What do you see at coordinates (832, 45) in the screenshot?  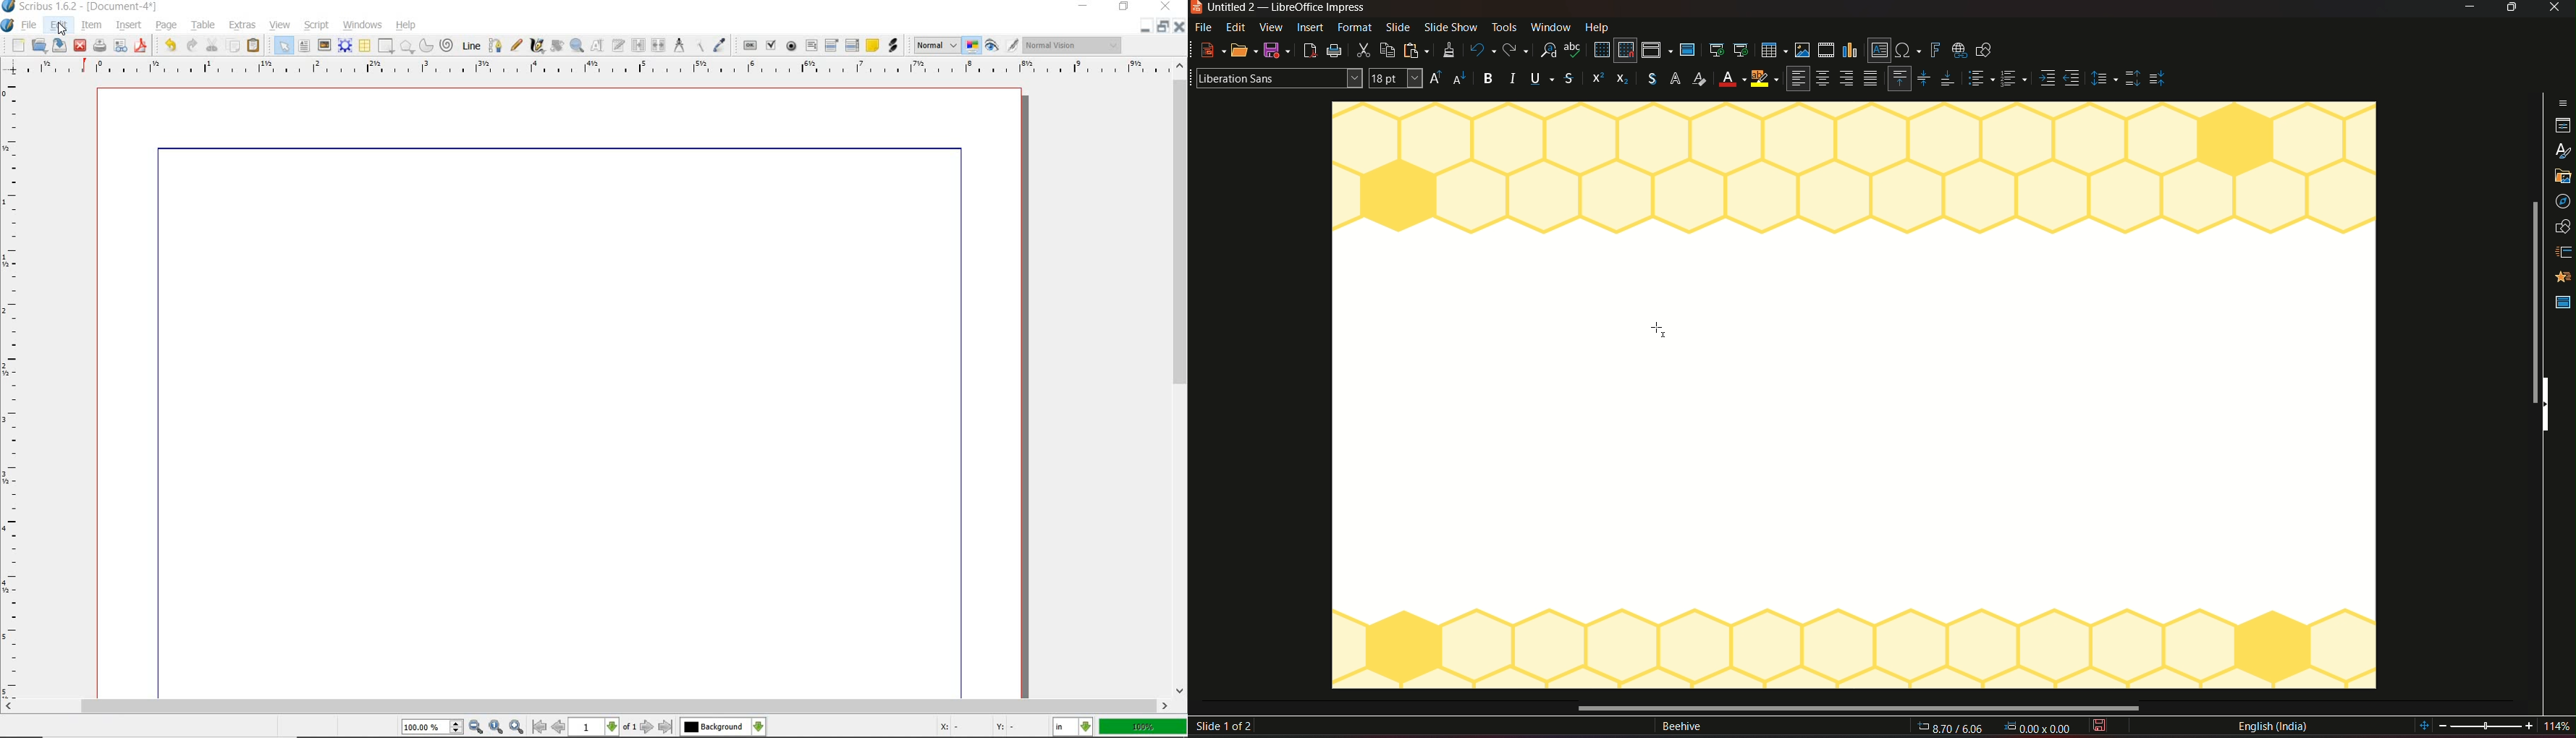 I see `pdf combo box` at bounding box center [832, 45].